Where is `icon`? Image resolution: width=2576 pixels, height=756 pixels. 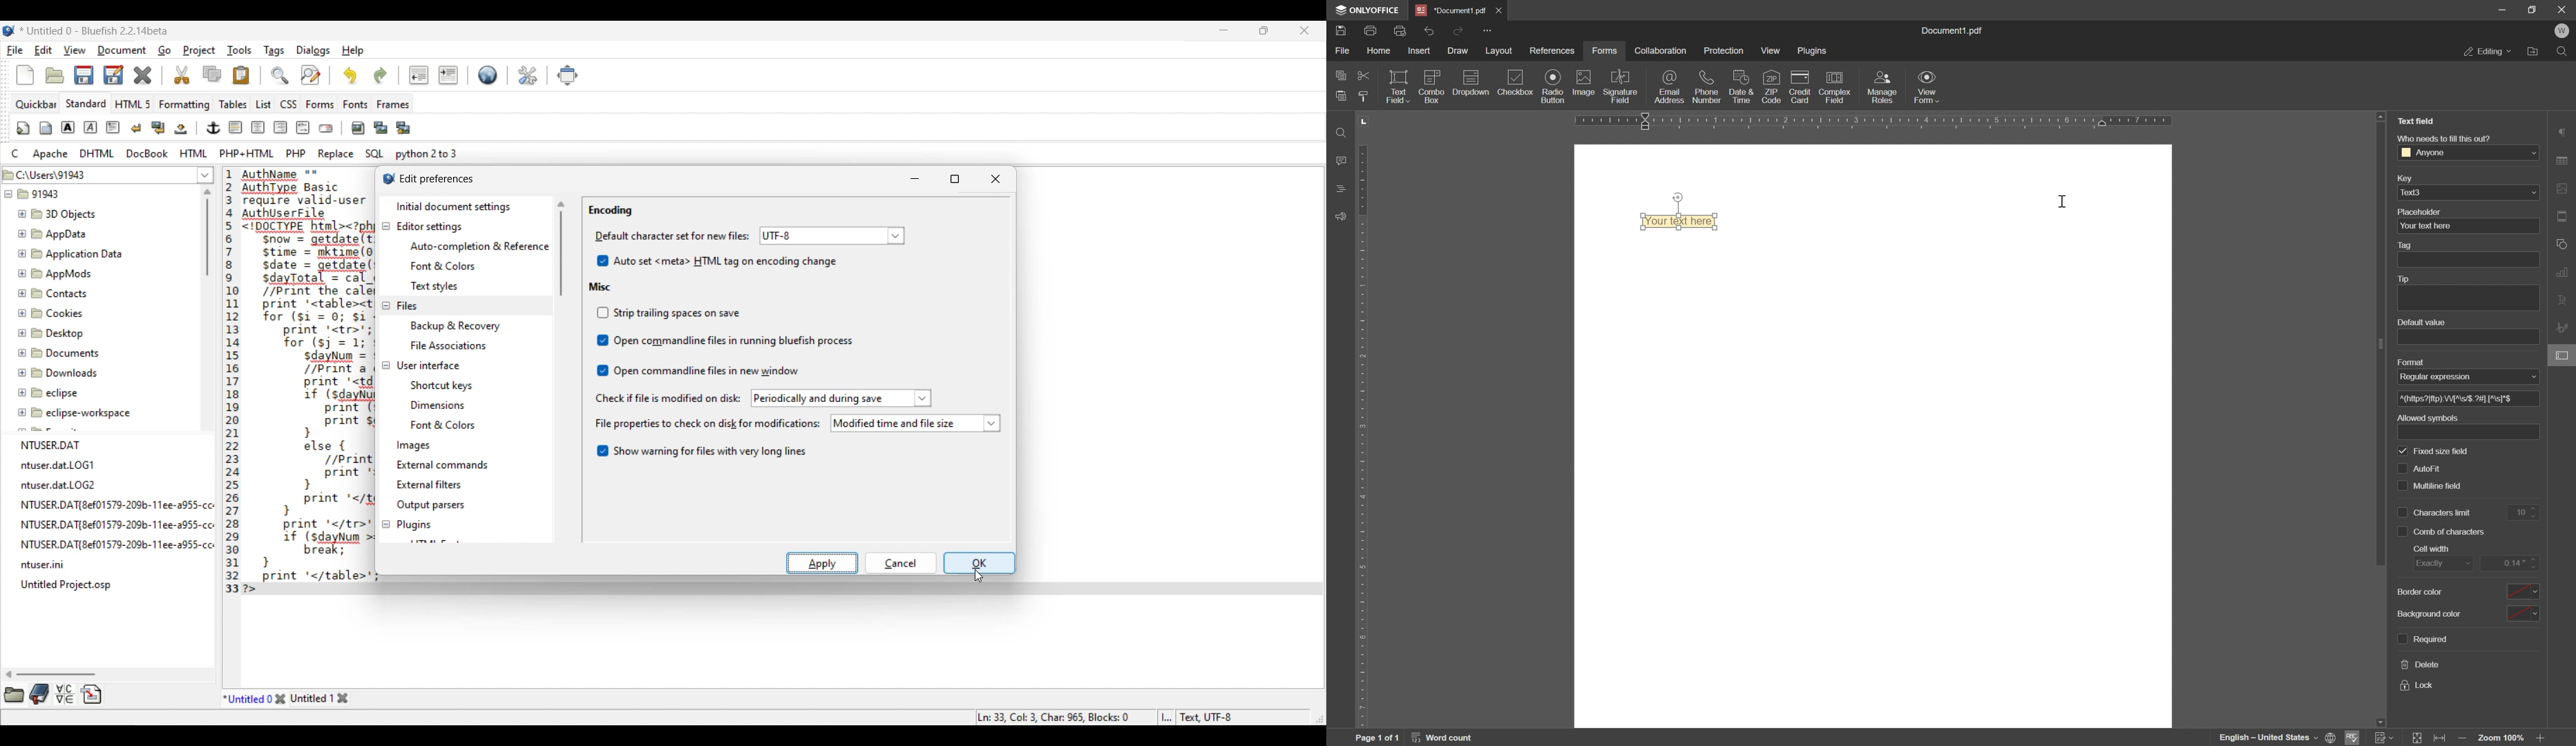
icon is located at coordinates (1430, 85).